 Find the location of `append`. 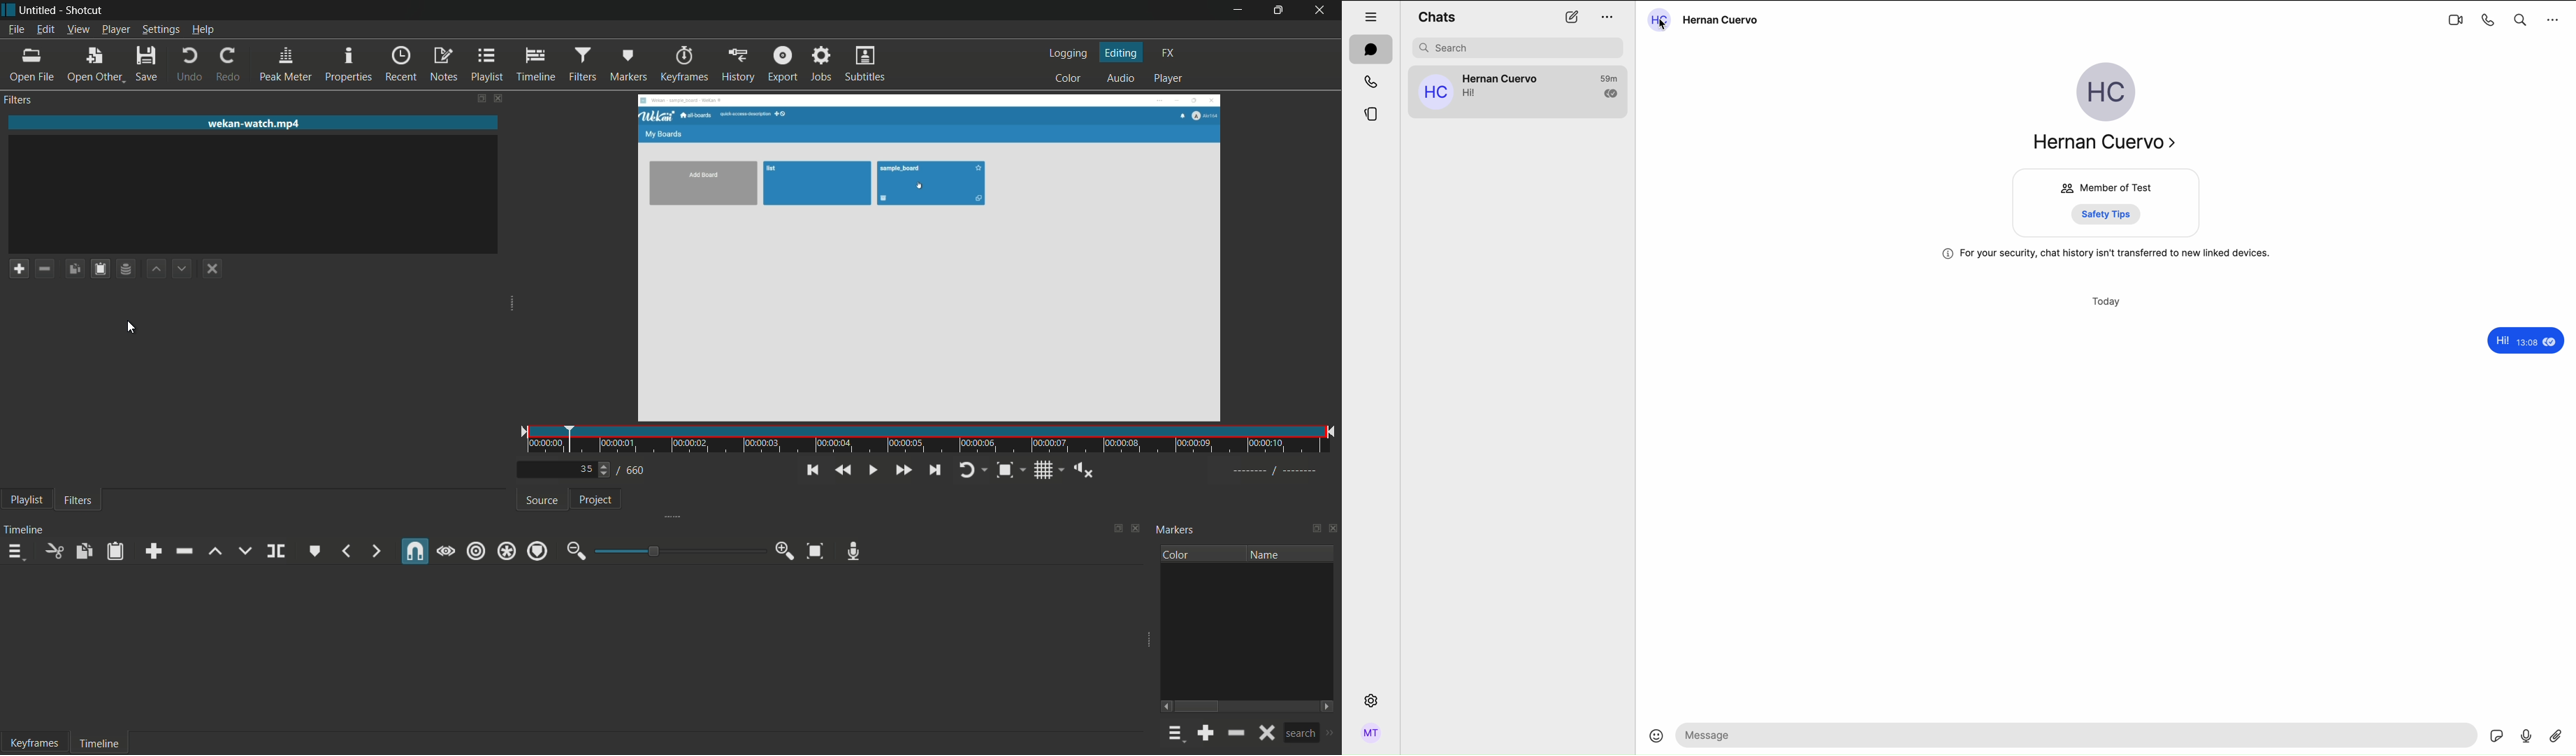

append is located at coordinates (154, 550).